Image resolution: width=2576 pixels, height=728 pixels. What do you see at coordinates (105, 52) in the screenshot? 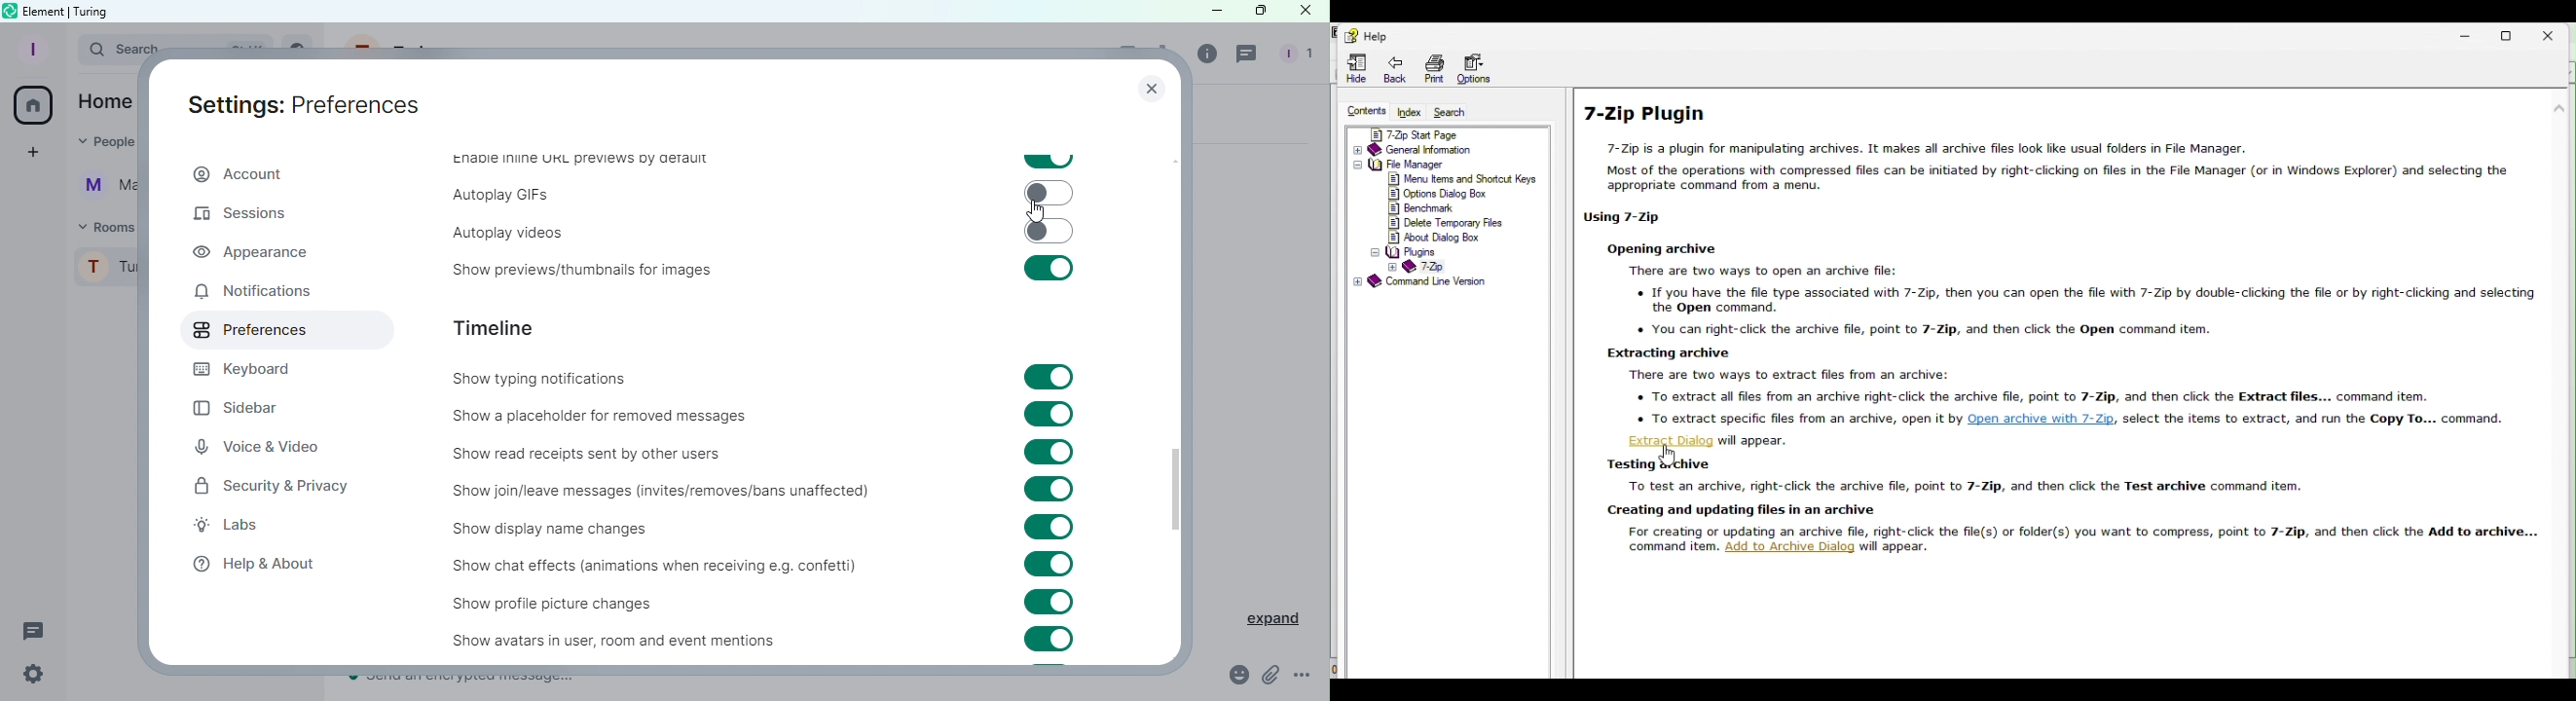
I see `Search` at bounding box center [105, 52].